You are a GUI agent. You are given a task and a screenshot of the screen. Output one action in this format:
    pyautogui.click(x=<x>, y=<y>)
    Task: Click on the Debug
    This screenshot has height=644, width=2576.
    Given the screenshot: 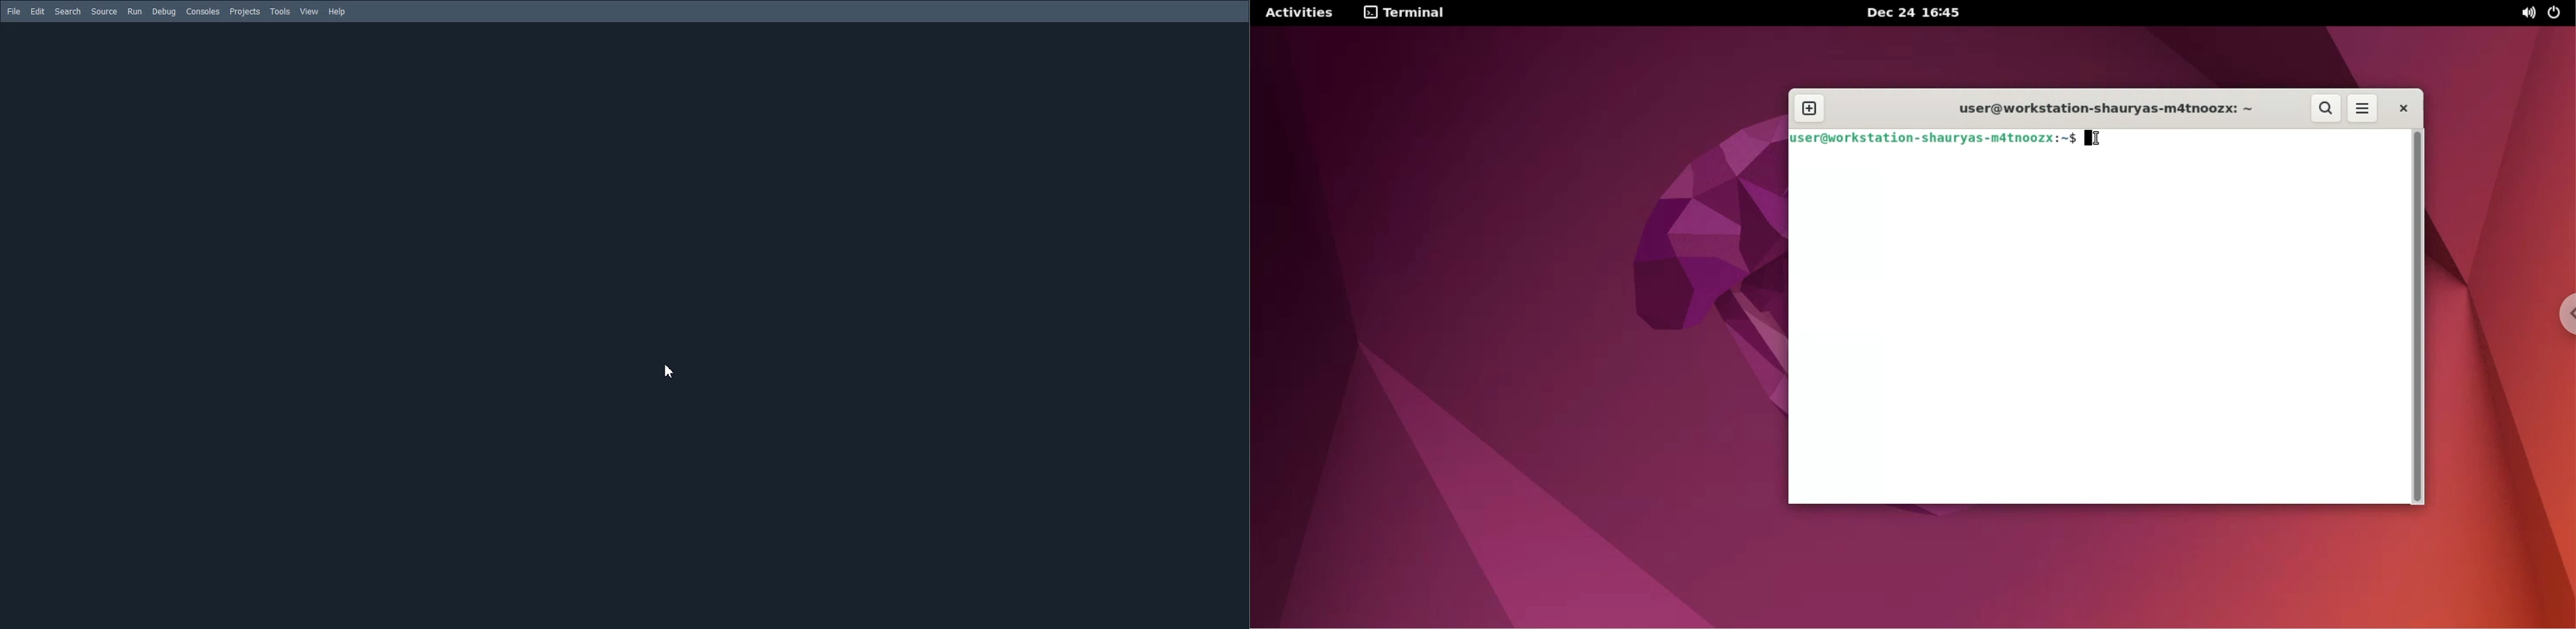 What is the action you would take?
    pyautogui.click(x=164, y=12)
    